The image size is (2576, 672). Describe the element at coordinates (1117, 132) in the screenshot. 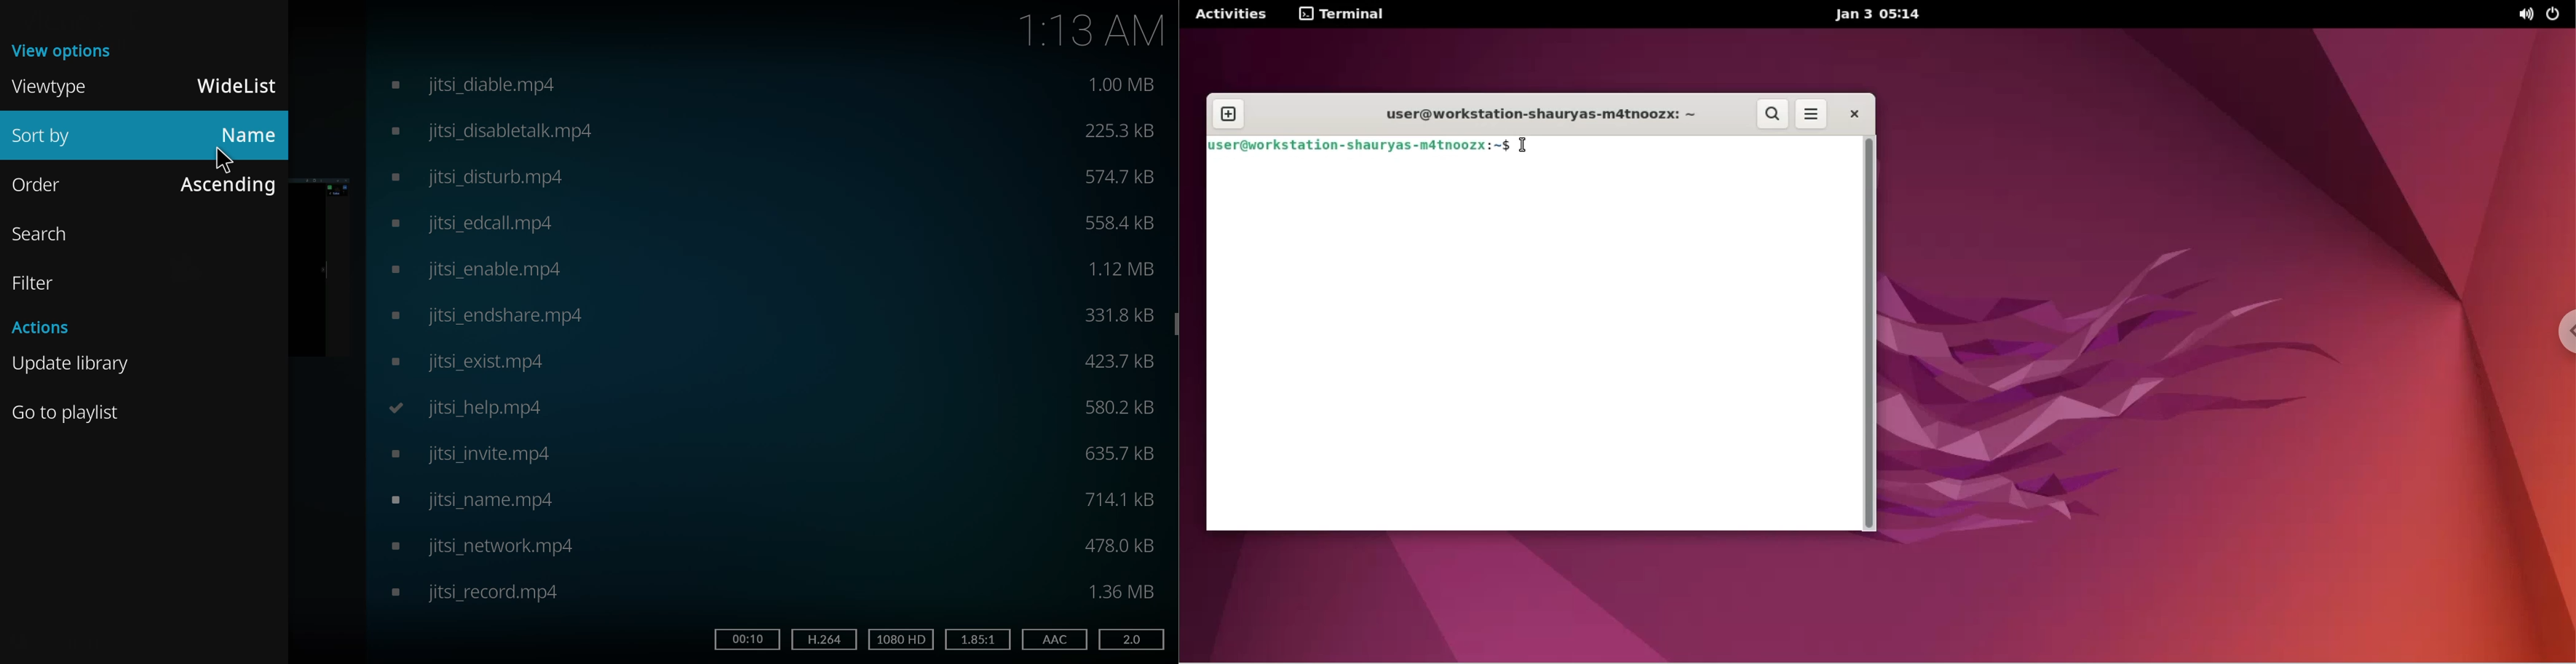

I see `size` at that location.